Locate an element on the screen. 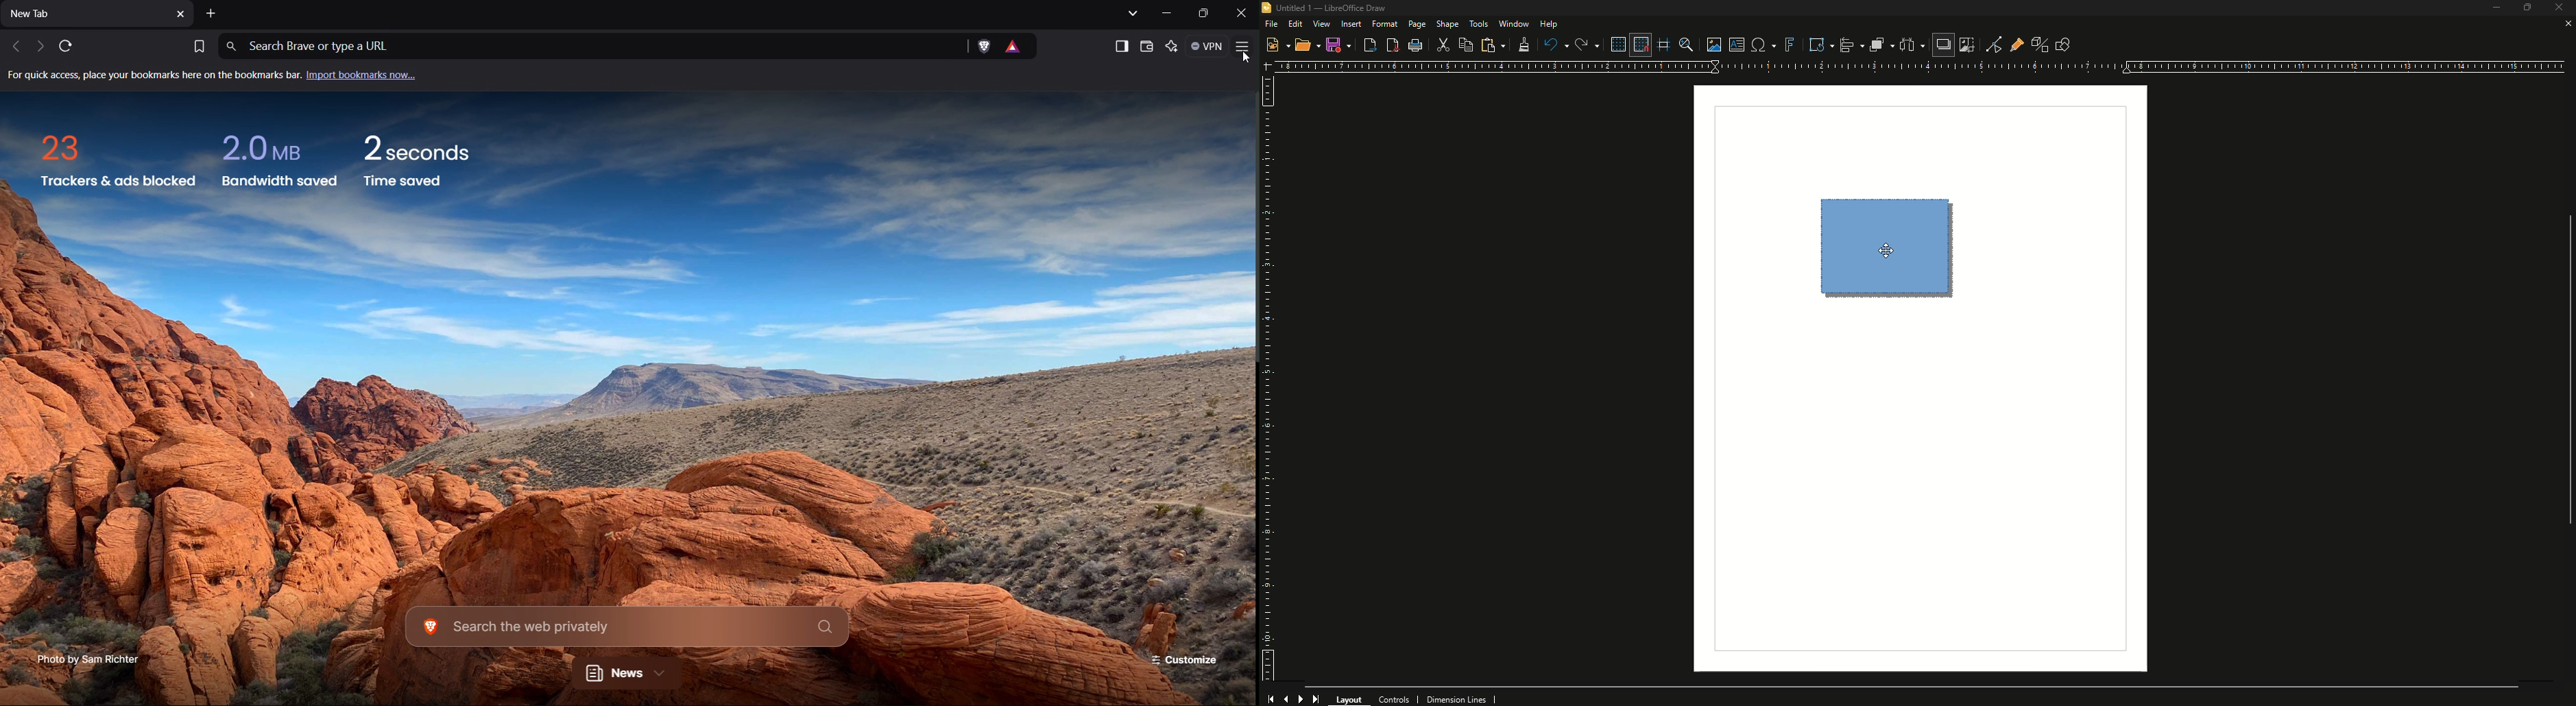  Toggle Extrusion is located at coordinates (2034, 42).